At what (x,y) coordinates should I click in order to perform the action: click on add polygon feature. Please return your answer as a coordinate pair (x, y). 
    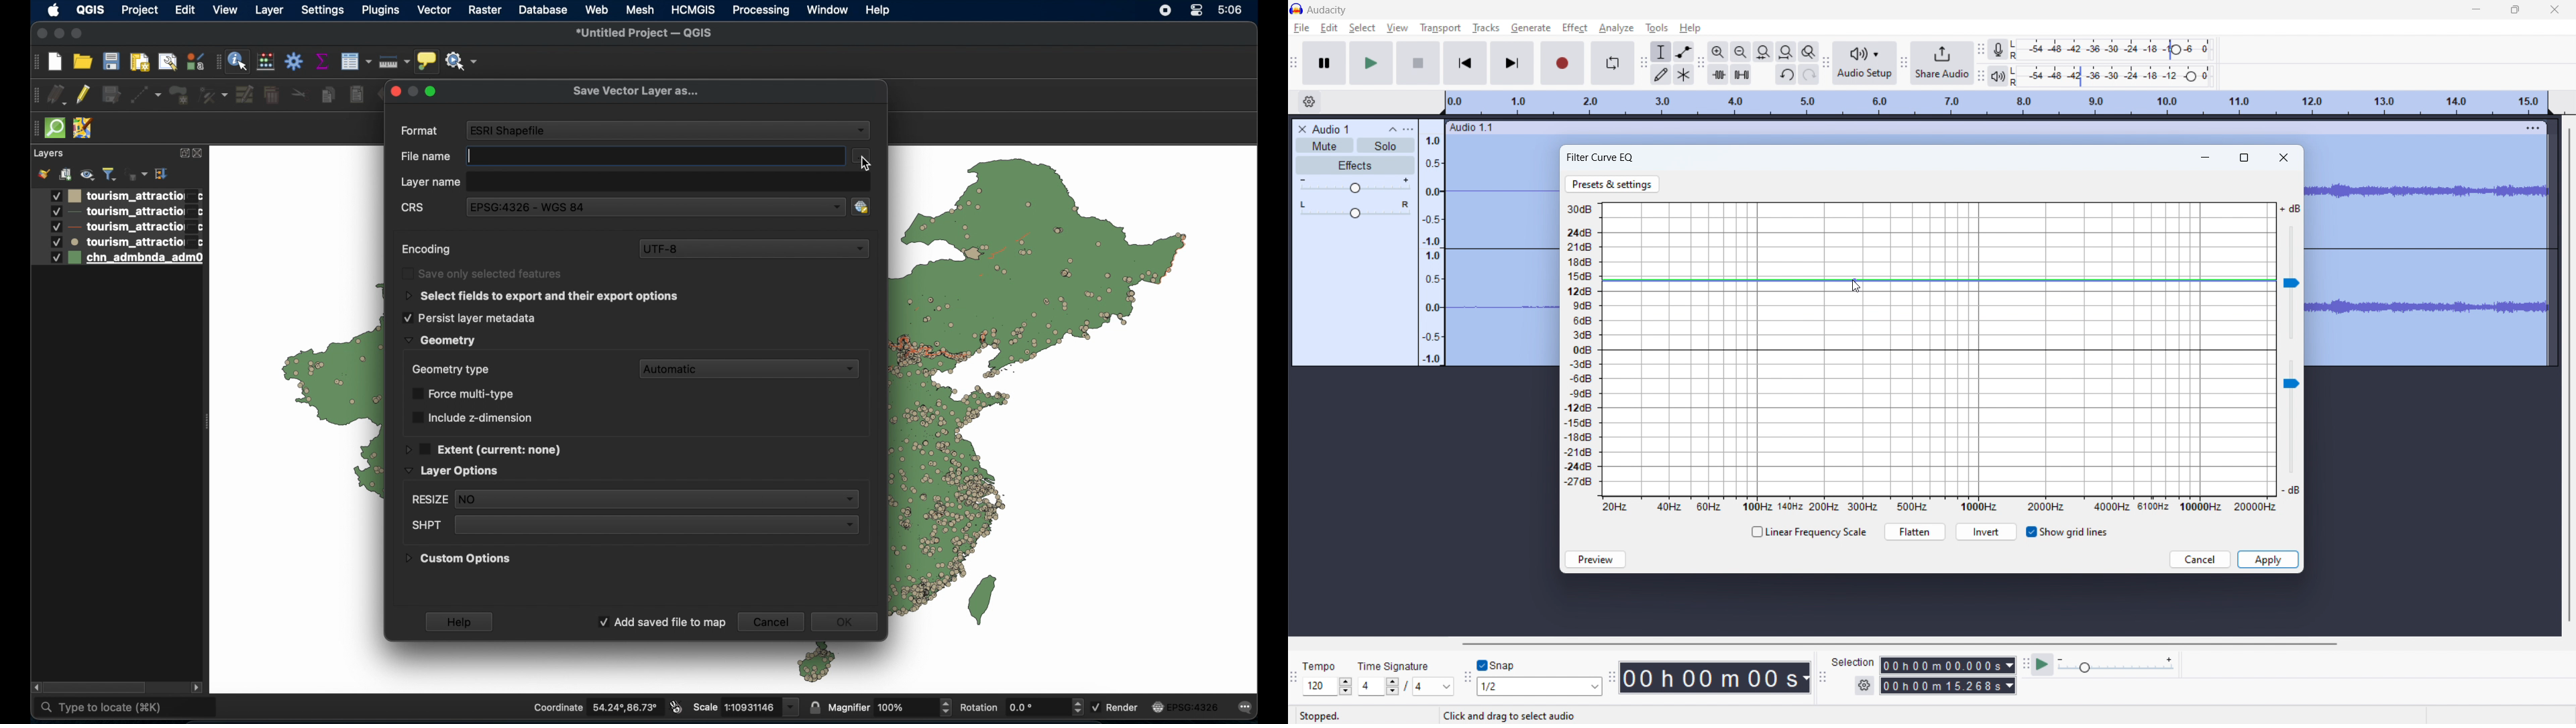
    Looking at the image, I should click on (181, 95).